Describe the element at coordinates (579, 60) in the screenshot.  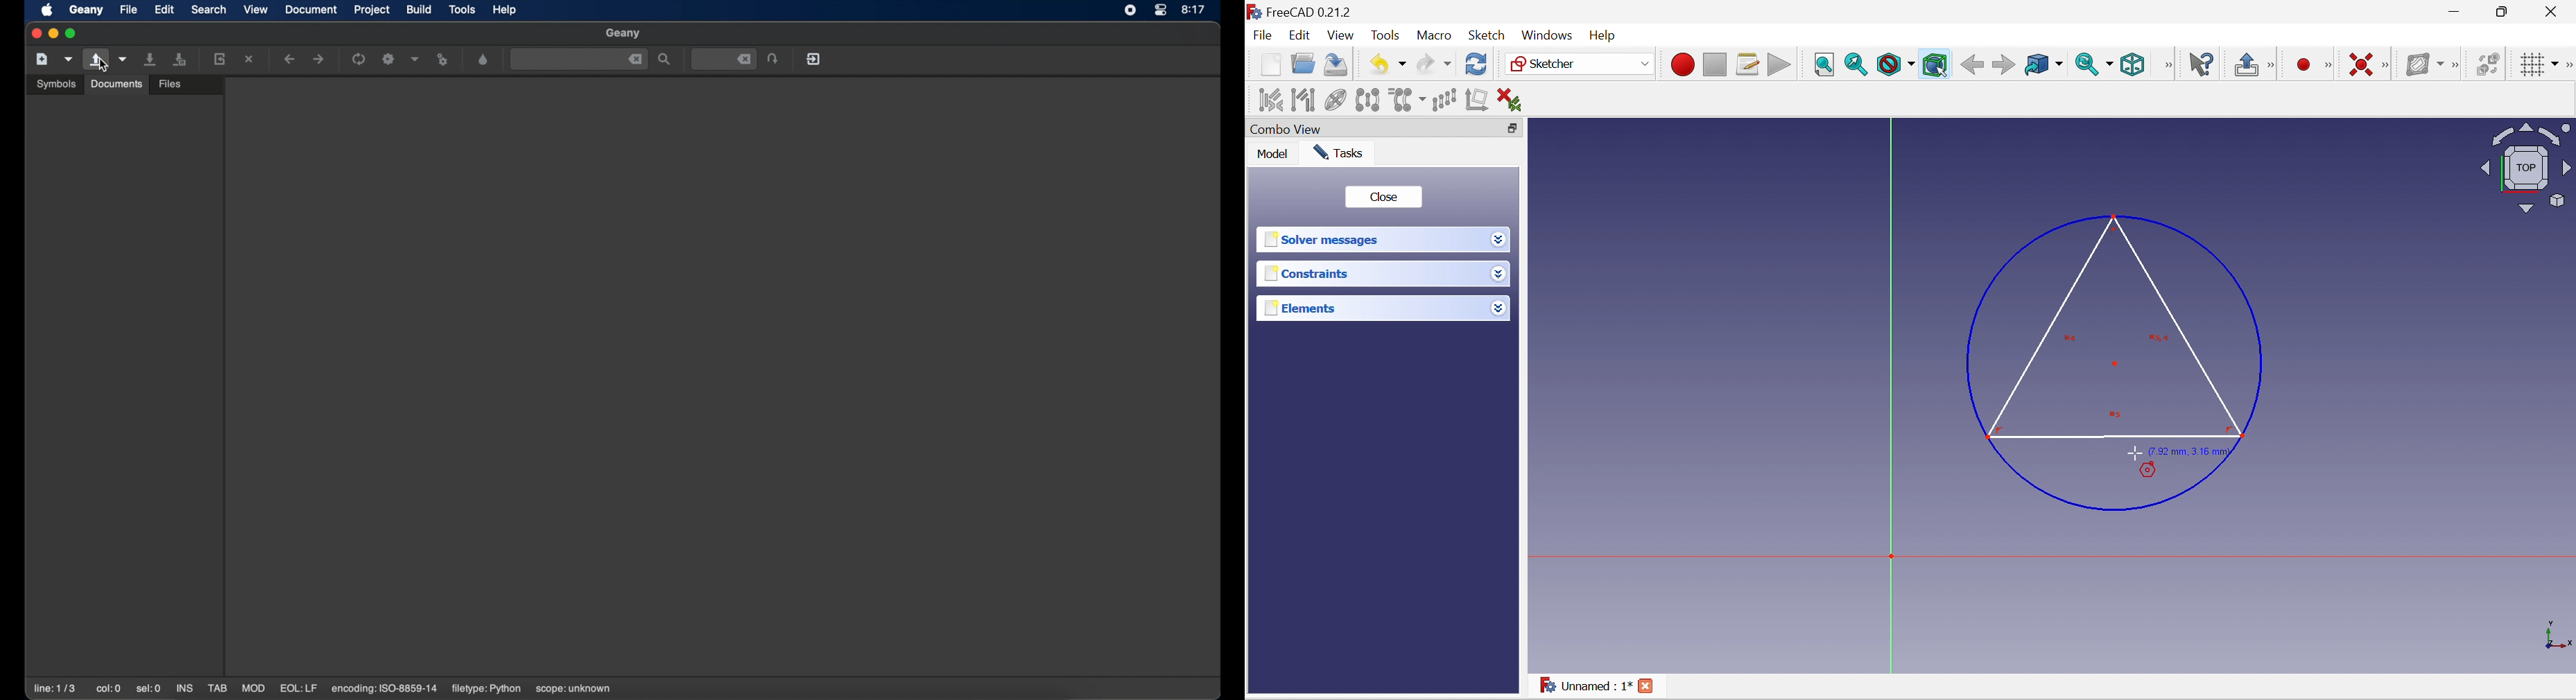
I see `find the entered text in current file` at that location.